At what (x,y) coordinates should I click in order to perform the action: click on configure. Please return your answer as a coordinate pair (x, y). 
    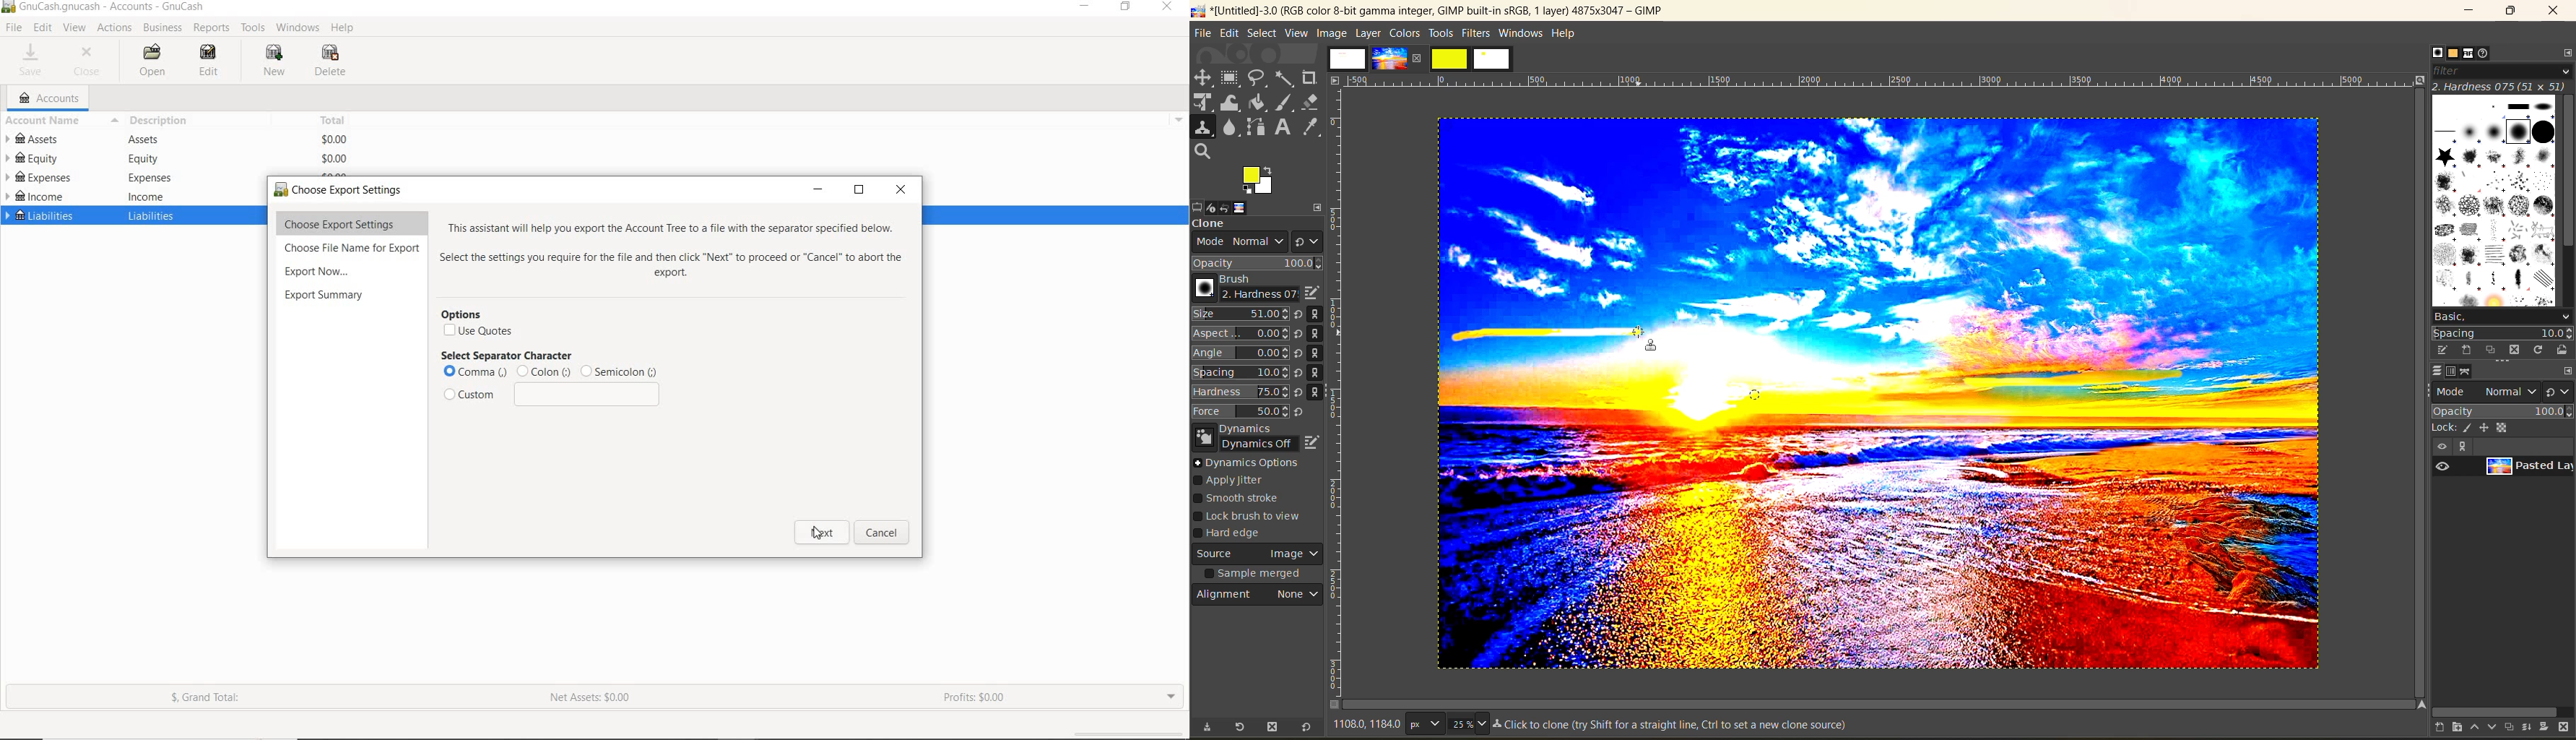
    Looking at the image, I should click on (2564, 52).